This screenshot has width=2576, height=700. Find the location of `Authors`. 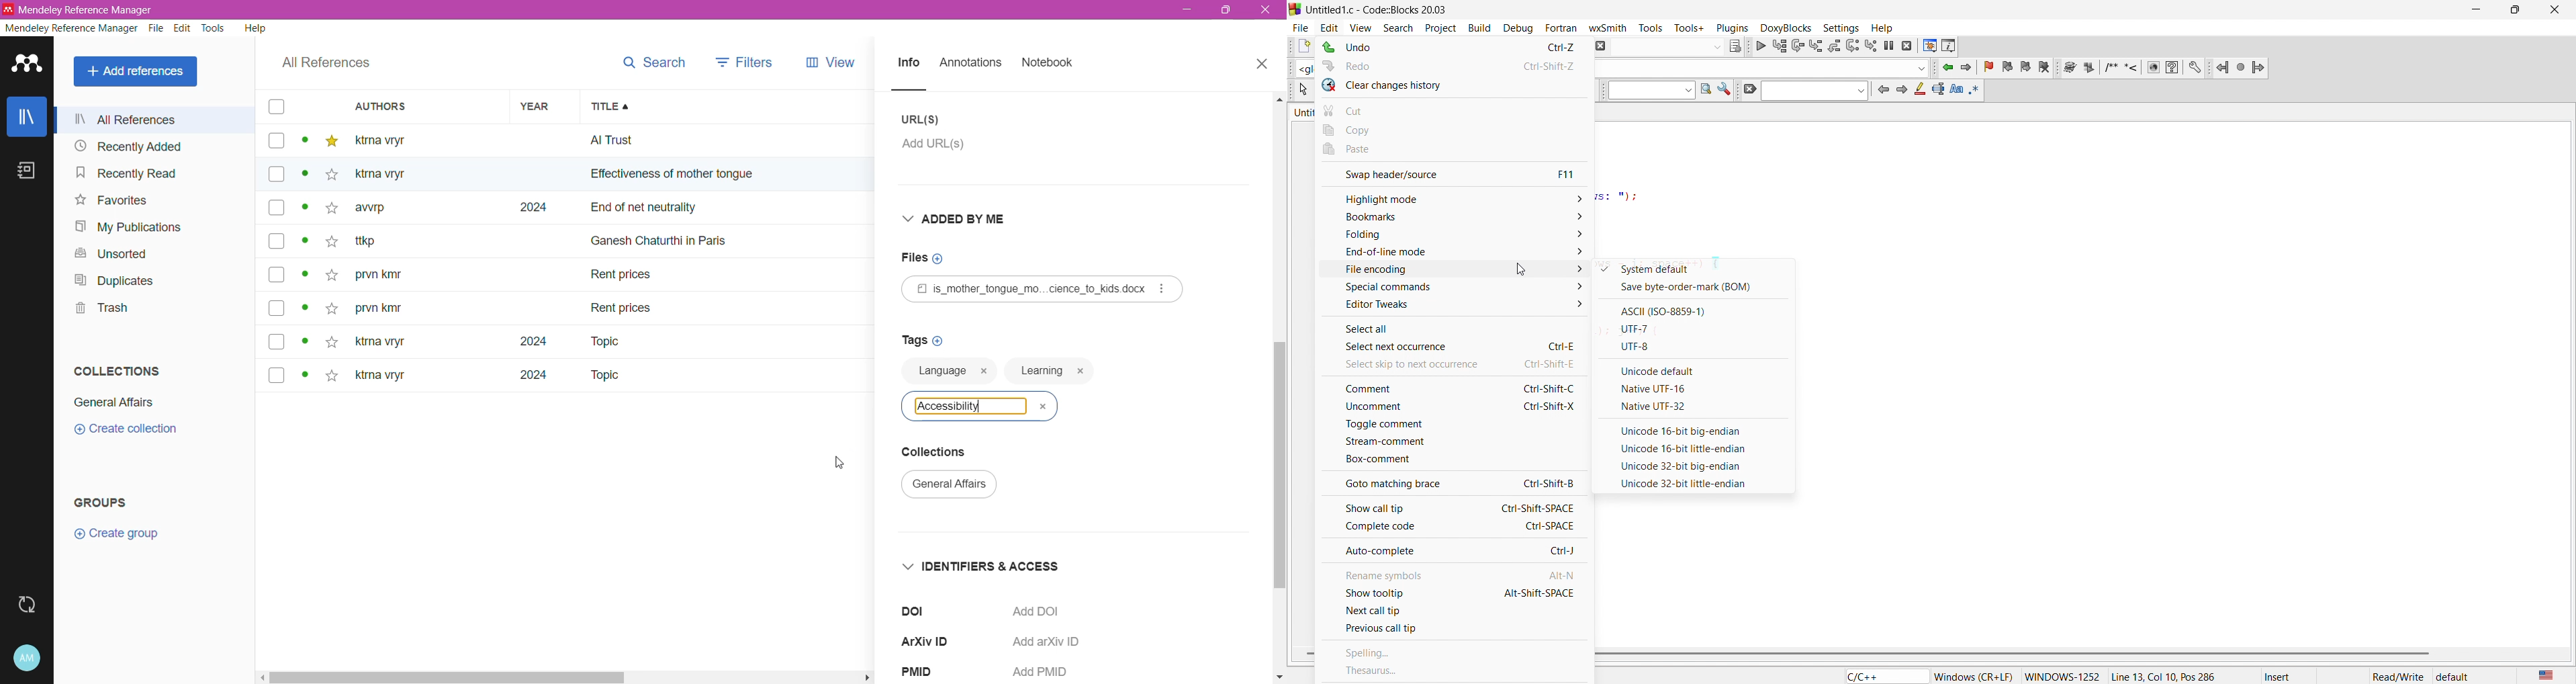

Authors is located at coordinates (414, 106).